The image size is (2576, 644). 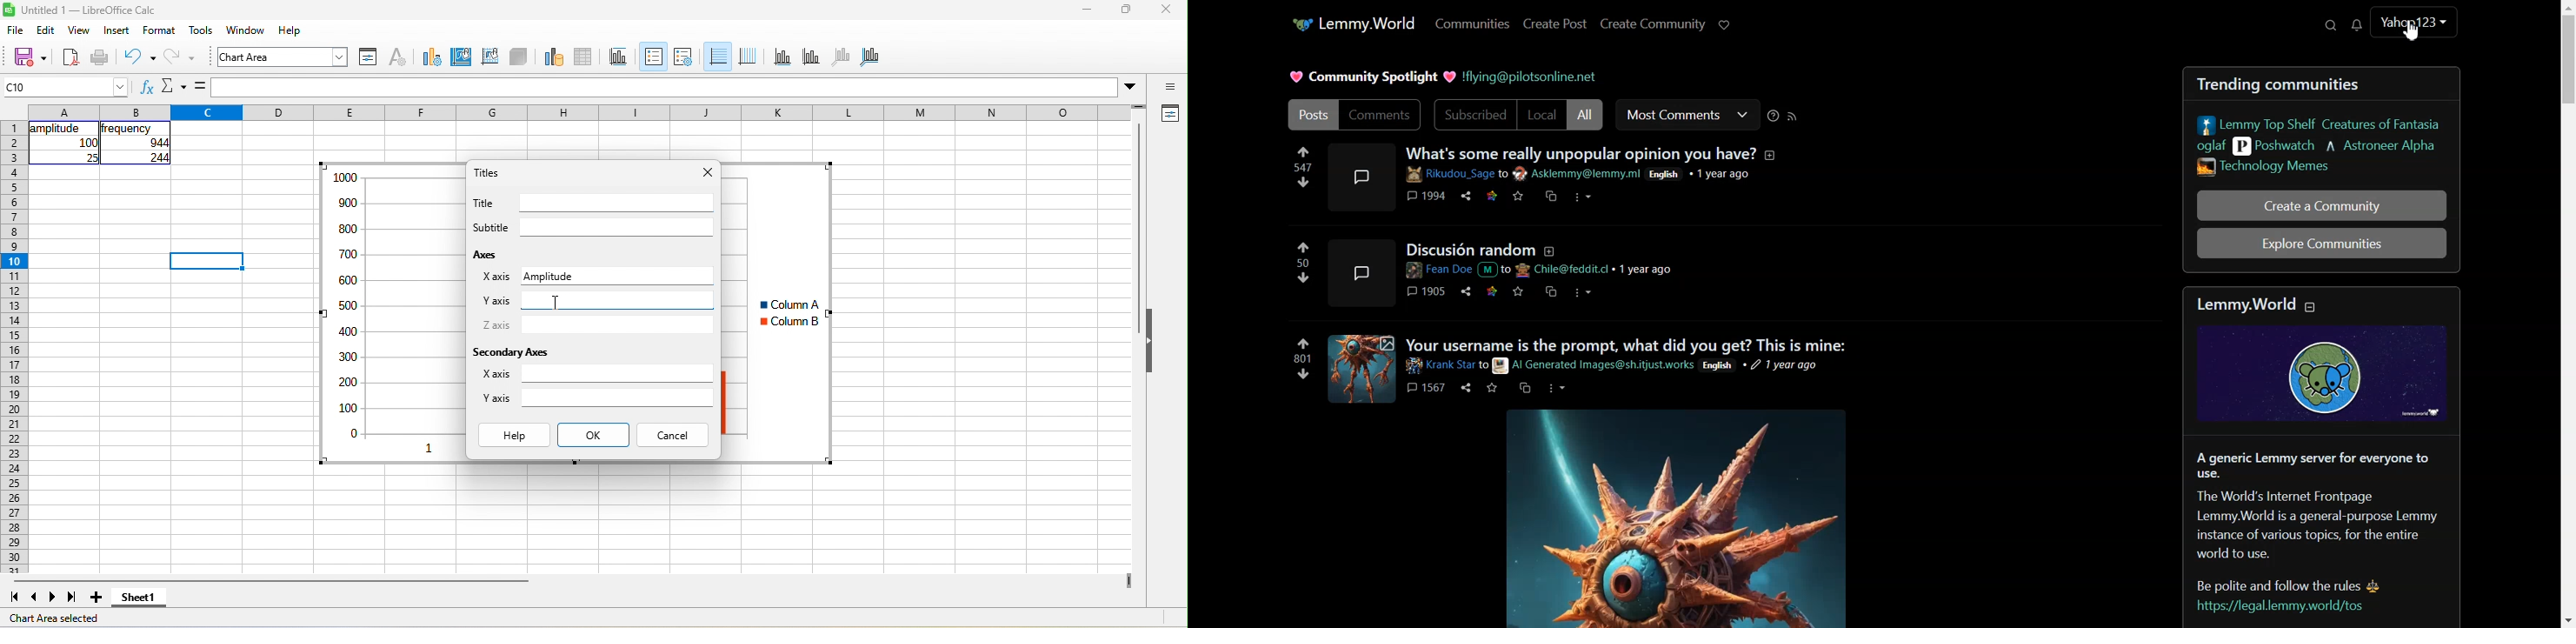 I want to click on Selected cell highlighted, so click(x=206, y=261).